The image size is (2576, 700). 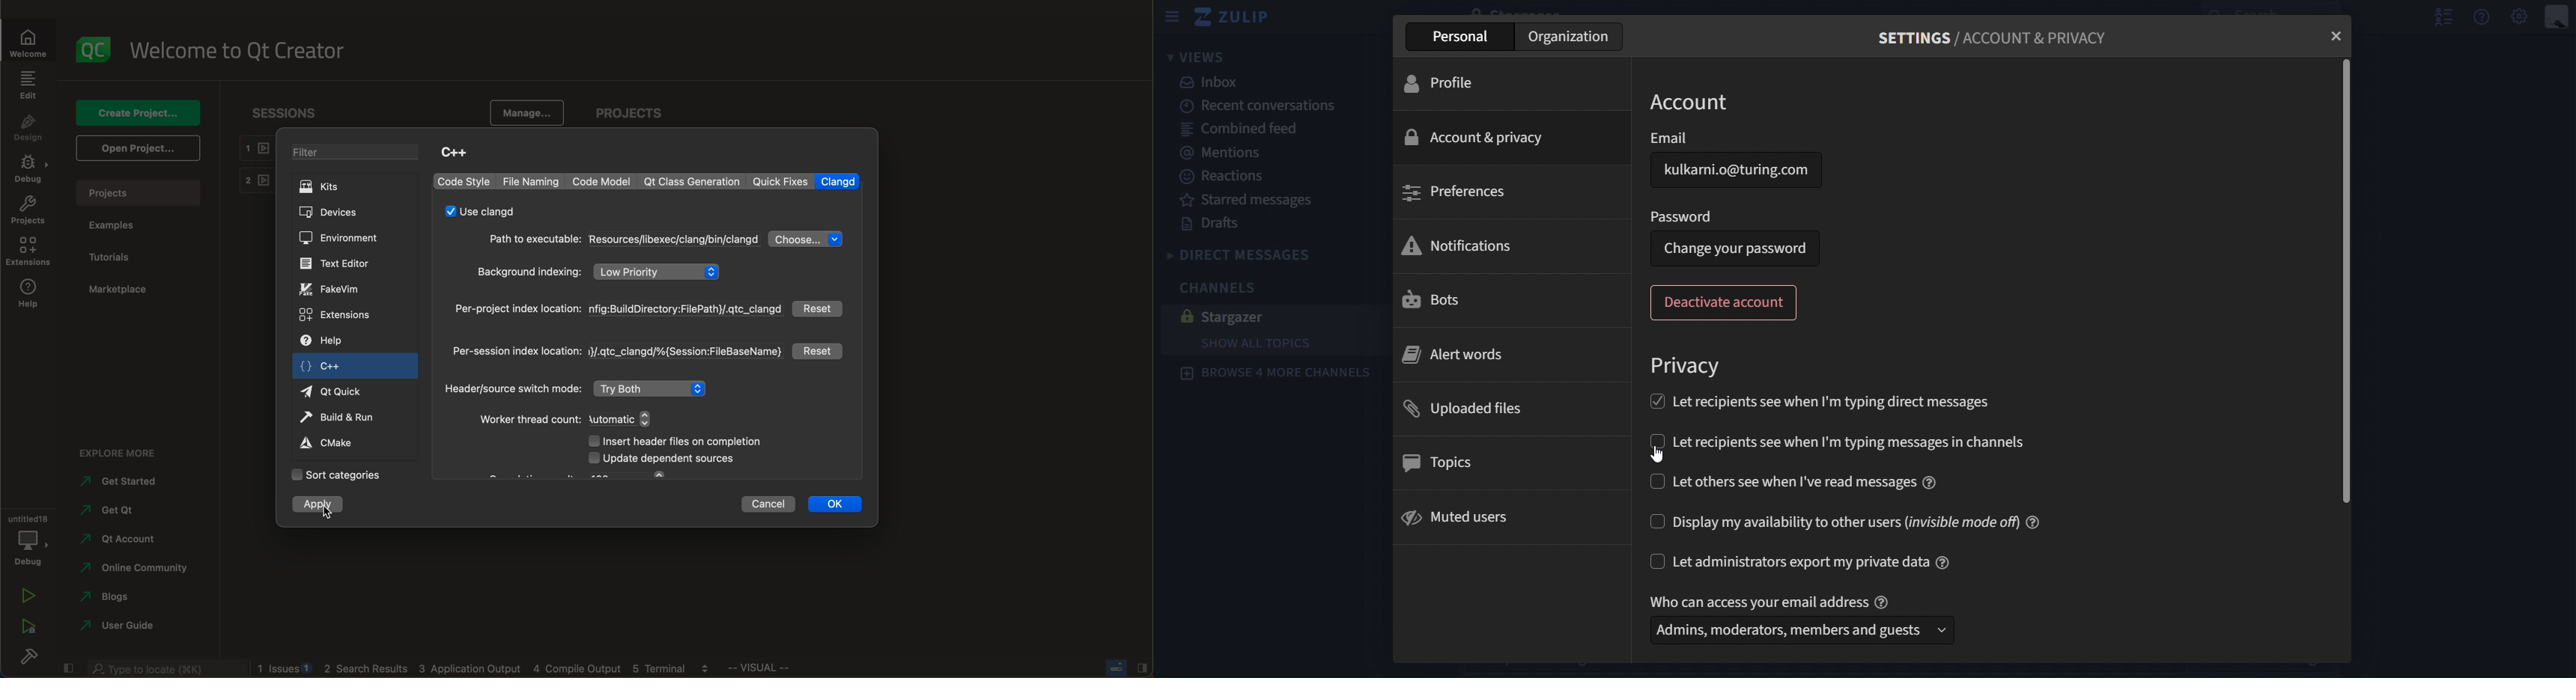 I want to click on let administrators export my private data, so click(x=1797, y=563).